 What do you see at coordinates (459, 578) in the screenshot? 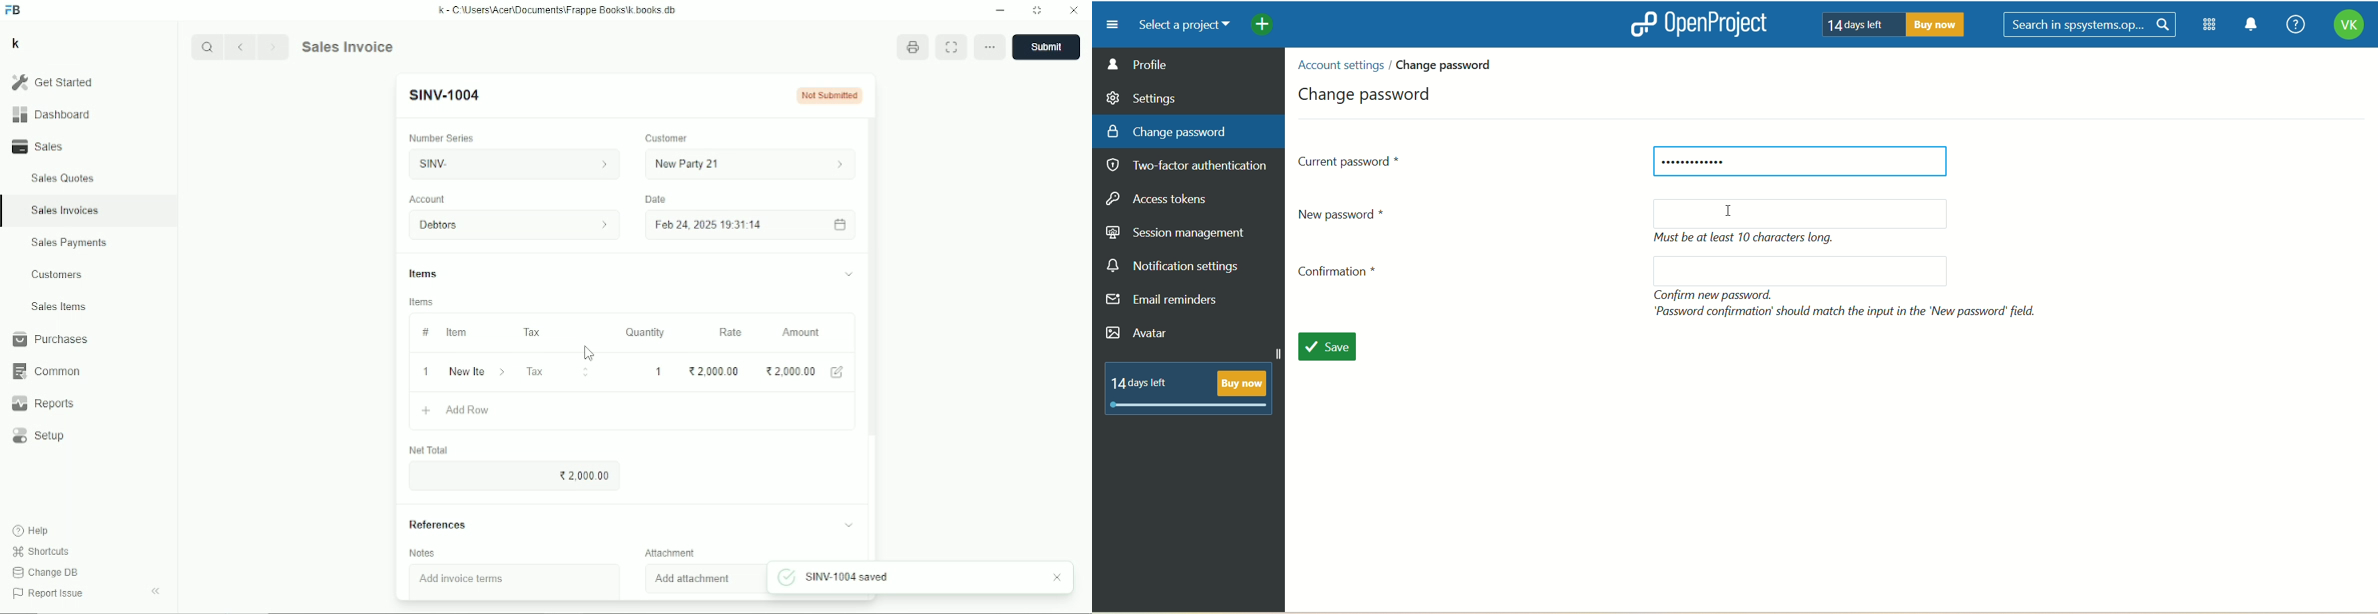
I see `Add invoice items` at bounding box center [459, 578].